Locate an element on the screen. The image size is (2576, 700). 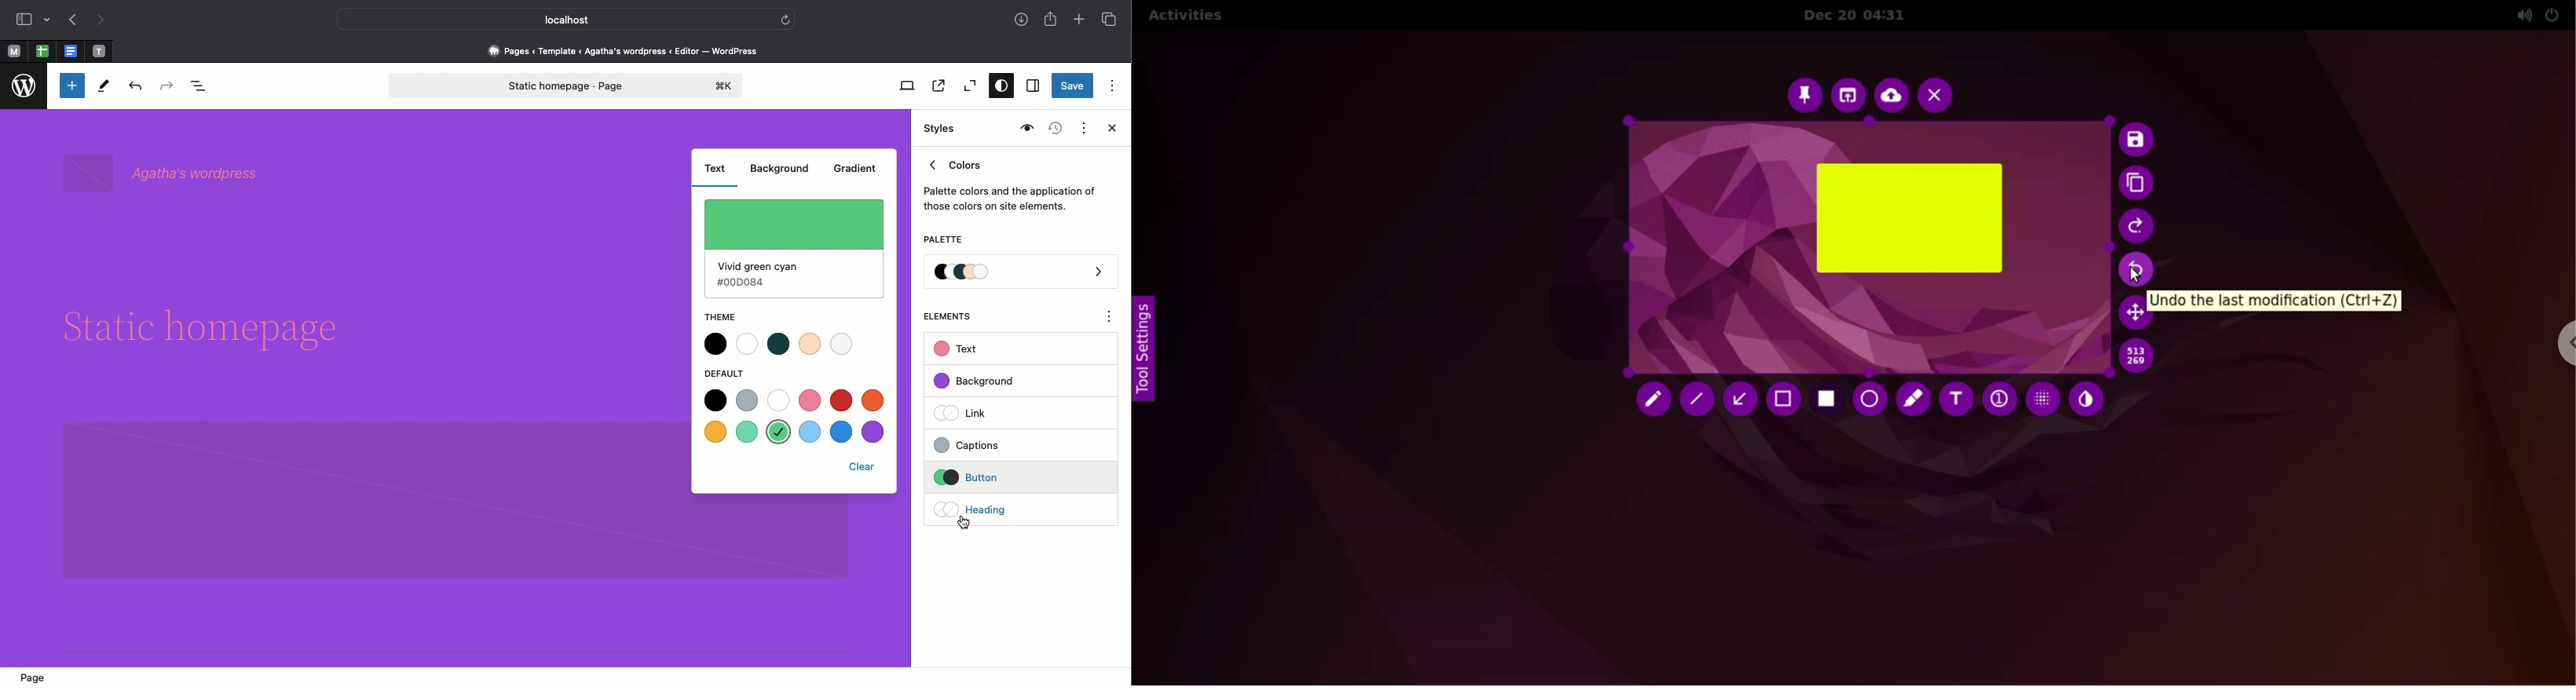
Next page is located at coordinates (101, 20).